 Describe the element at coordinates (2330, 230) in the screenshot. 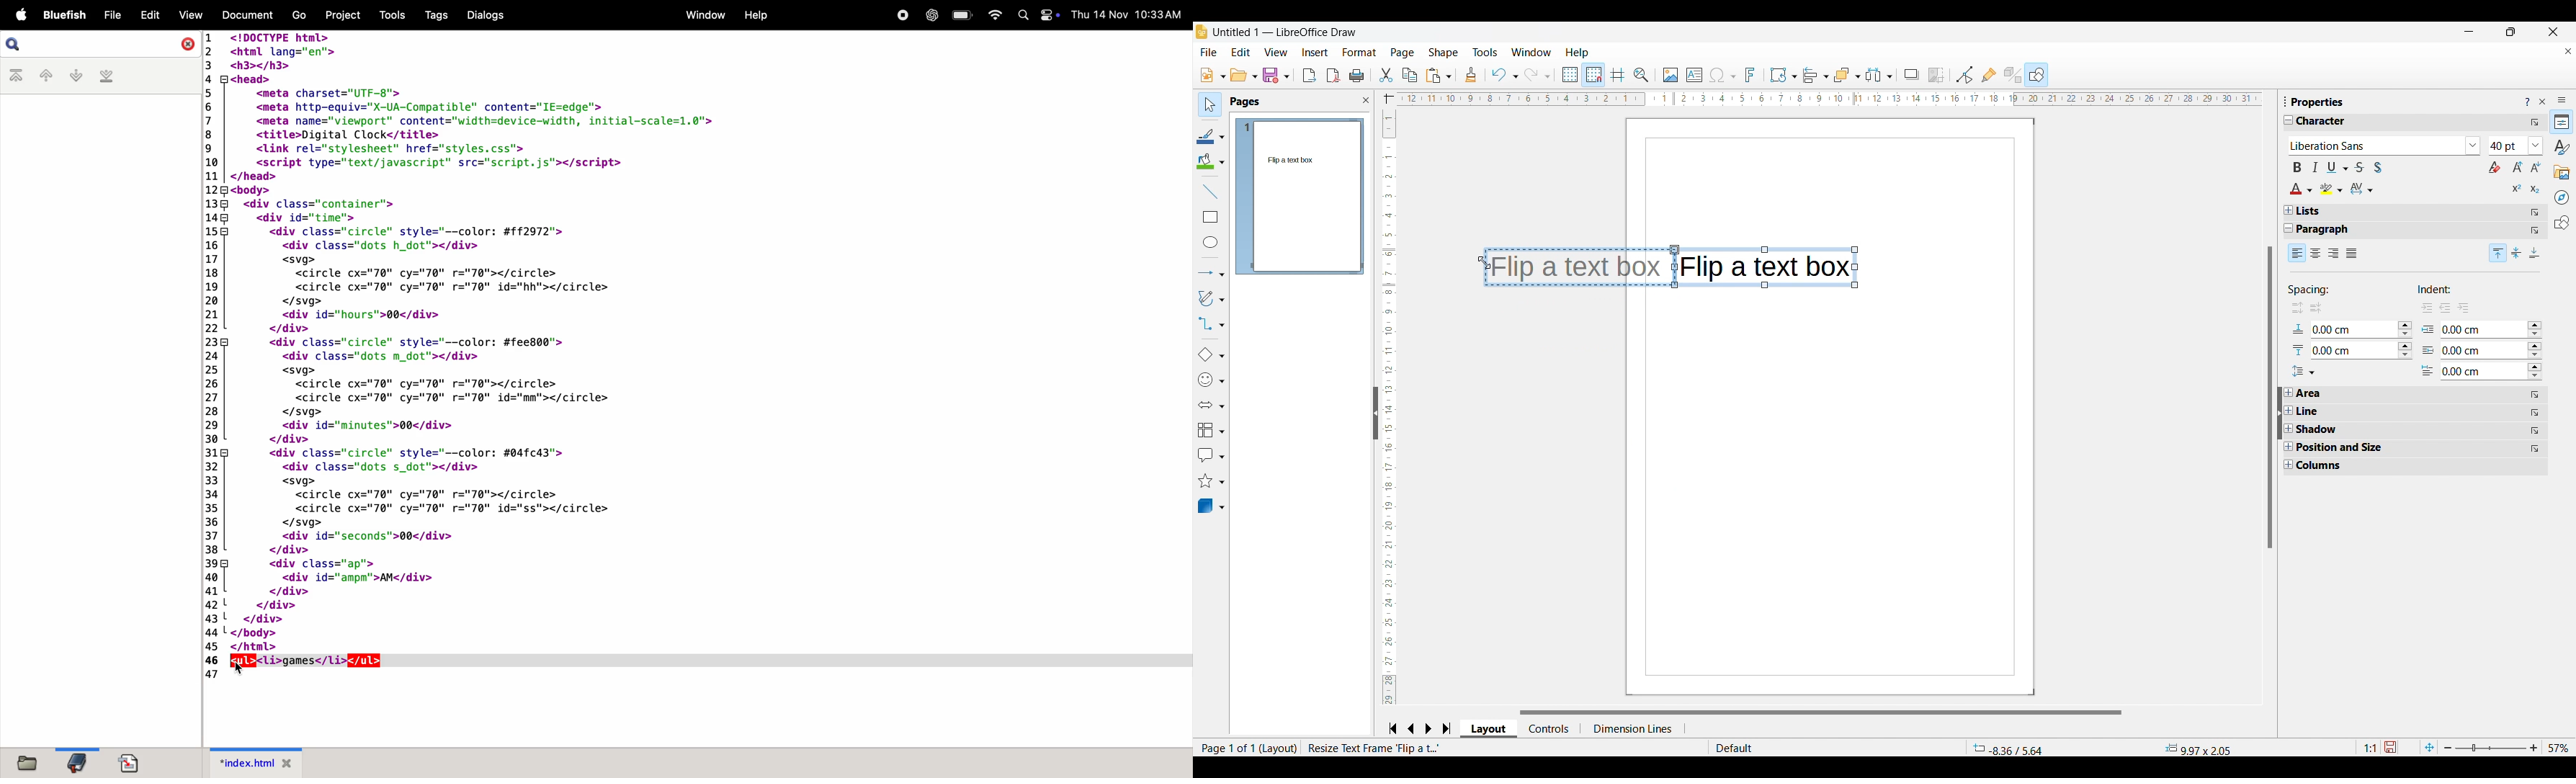

I see `Paragraph properties` at that location.